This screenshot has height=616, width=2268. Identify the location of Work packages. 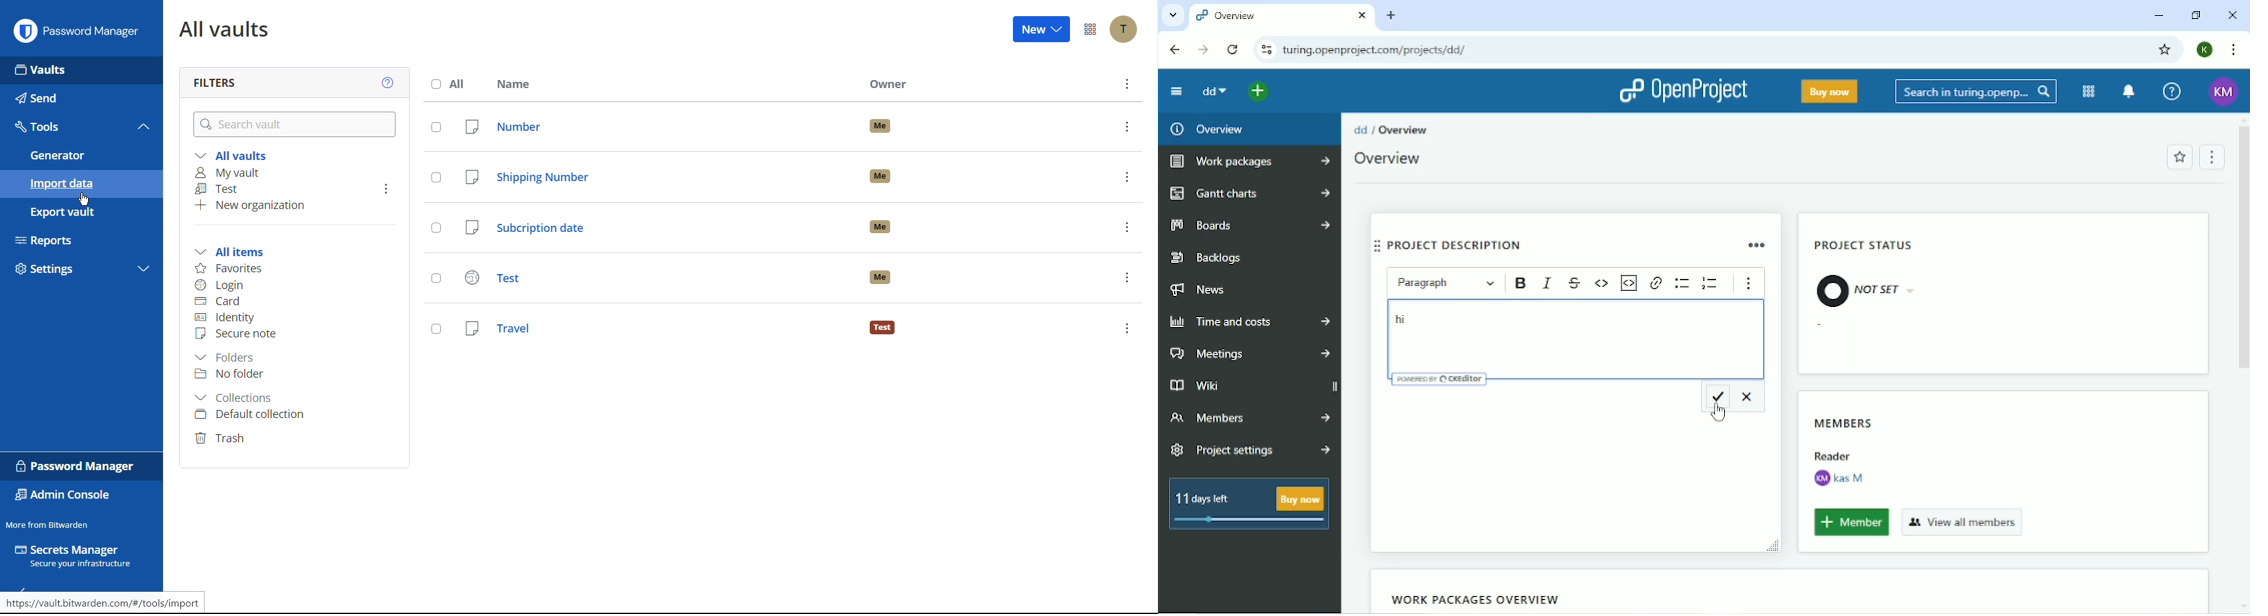
(1247, 162).